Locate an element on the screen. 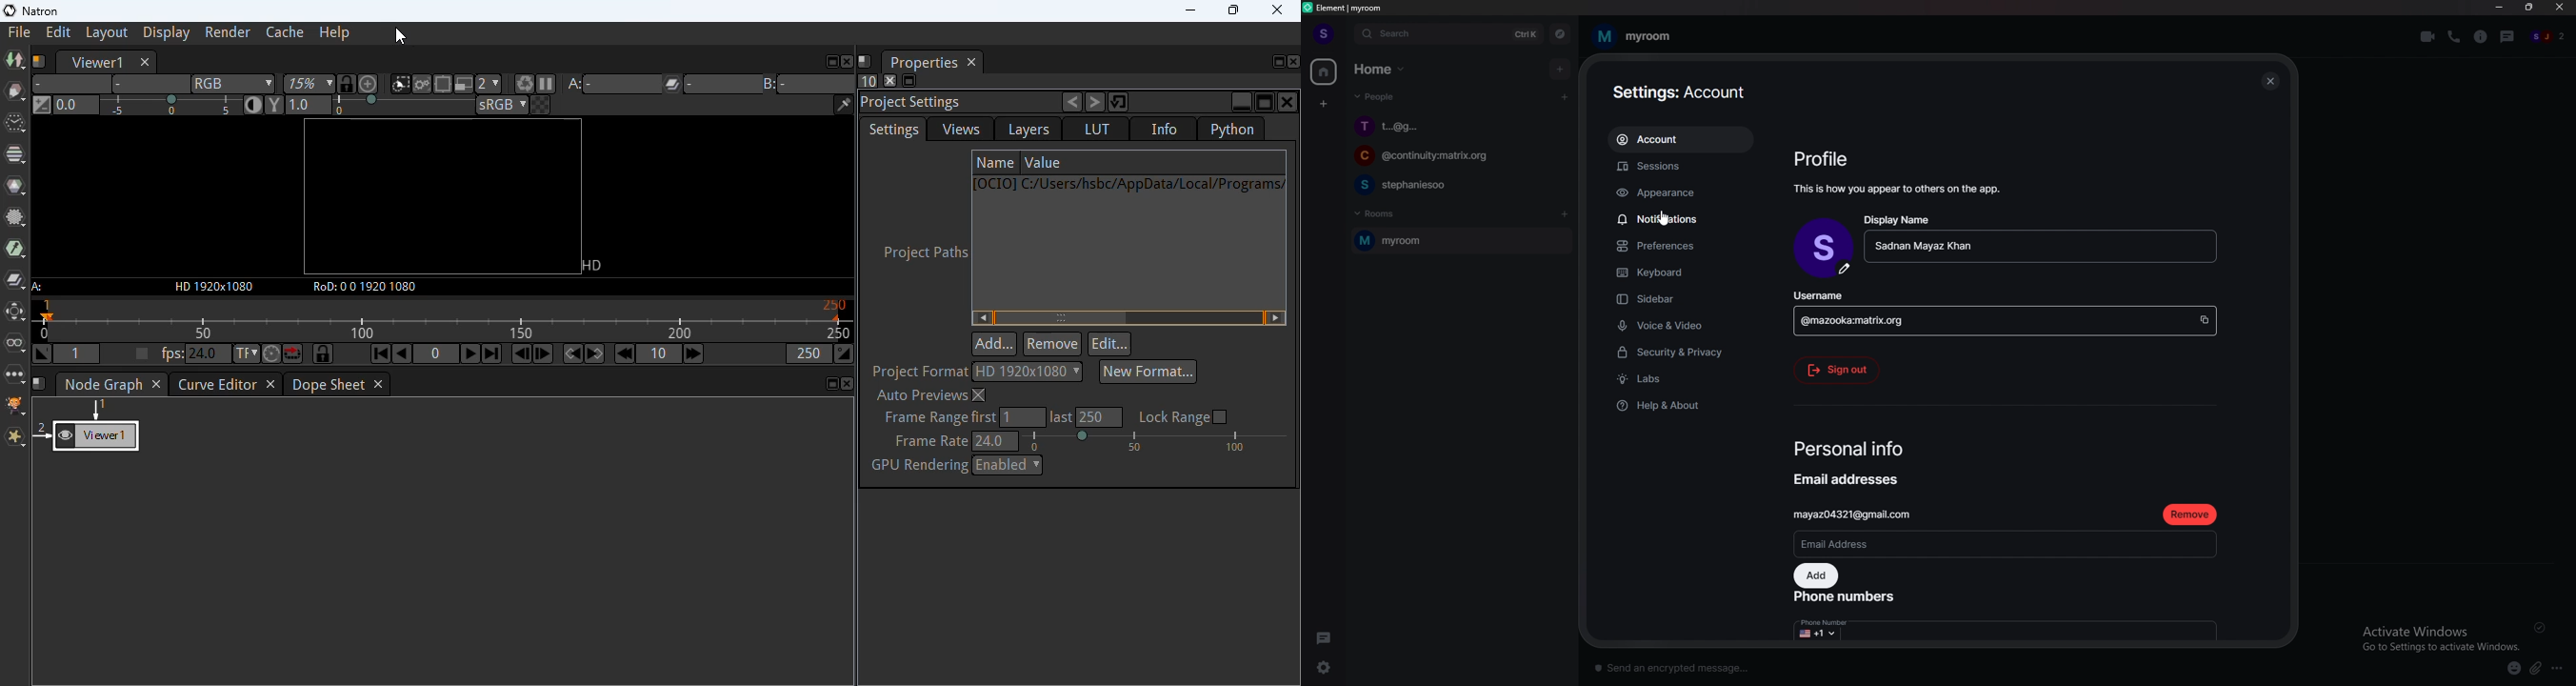 The height and width of the screenshot is (700, 2576). email is located at coordinates (1864, 514).